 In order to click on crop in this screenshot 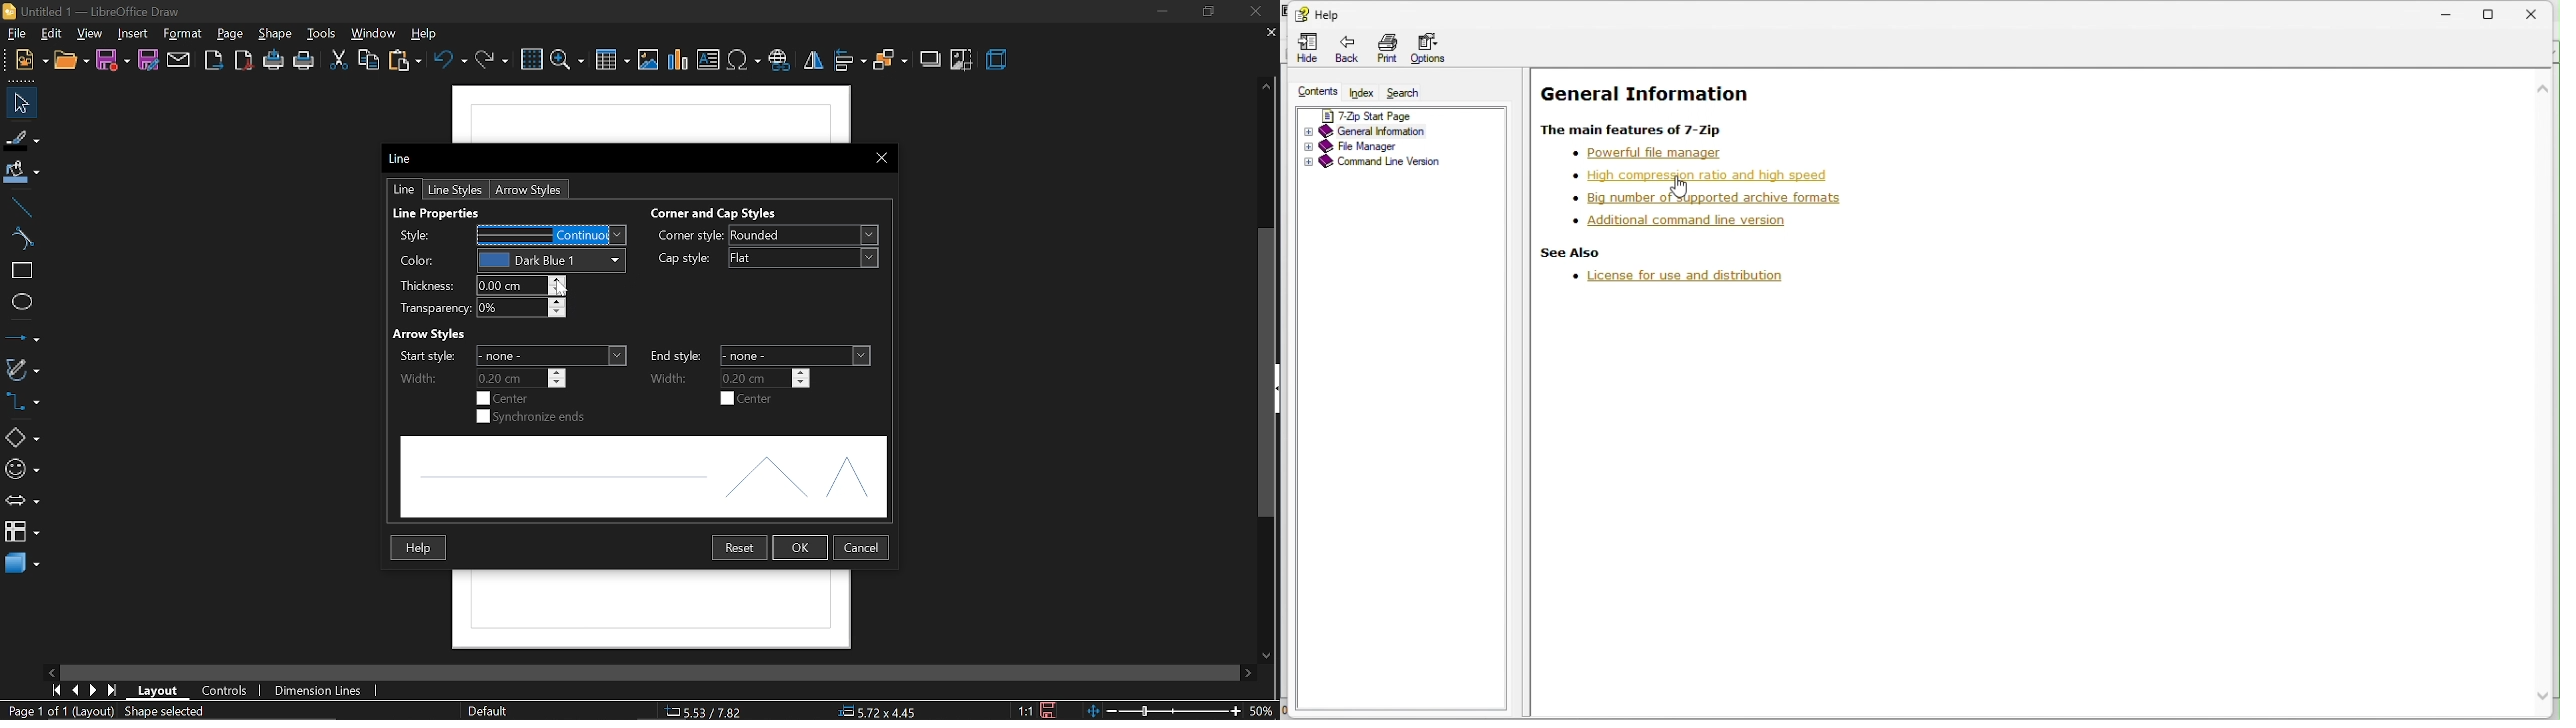, I will do `click(962, 60)`.